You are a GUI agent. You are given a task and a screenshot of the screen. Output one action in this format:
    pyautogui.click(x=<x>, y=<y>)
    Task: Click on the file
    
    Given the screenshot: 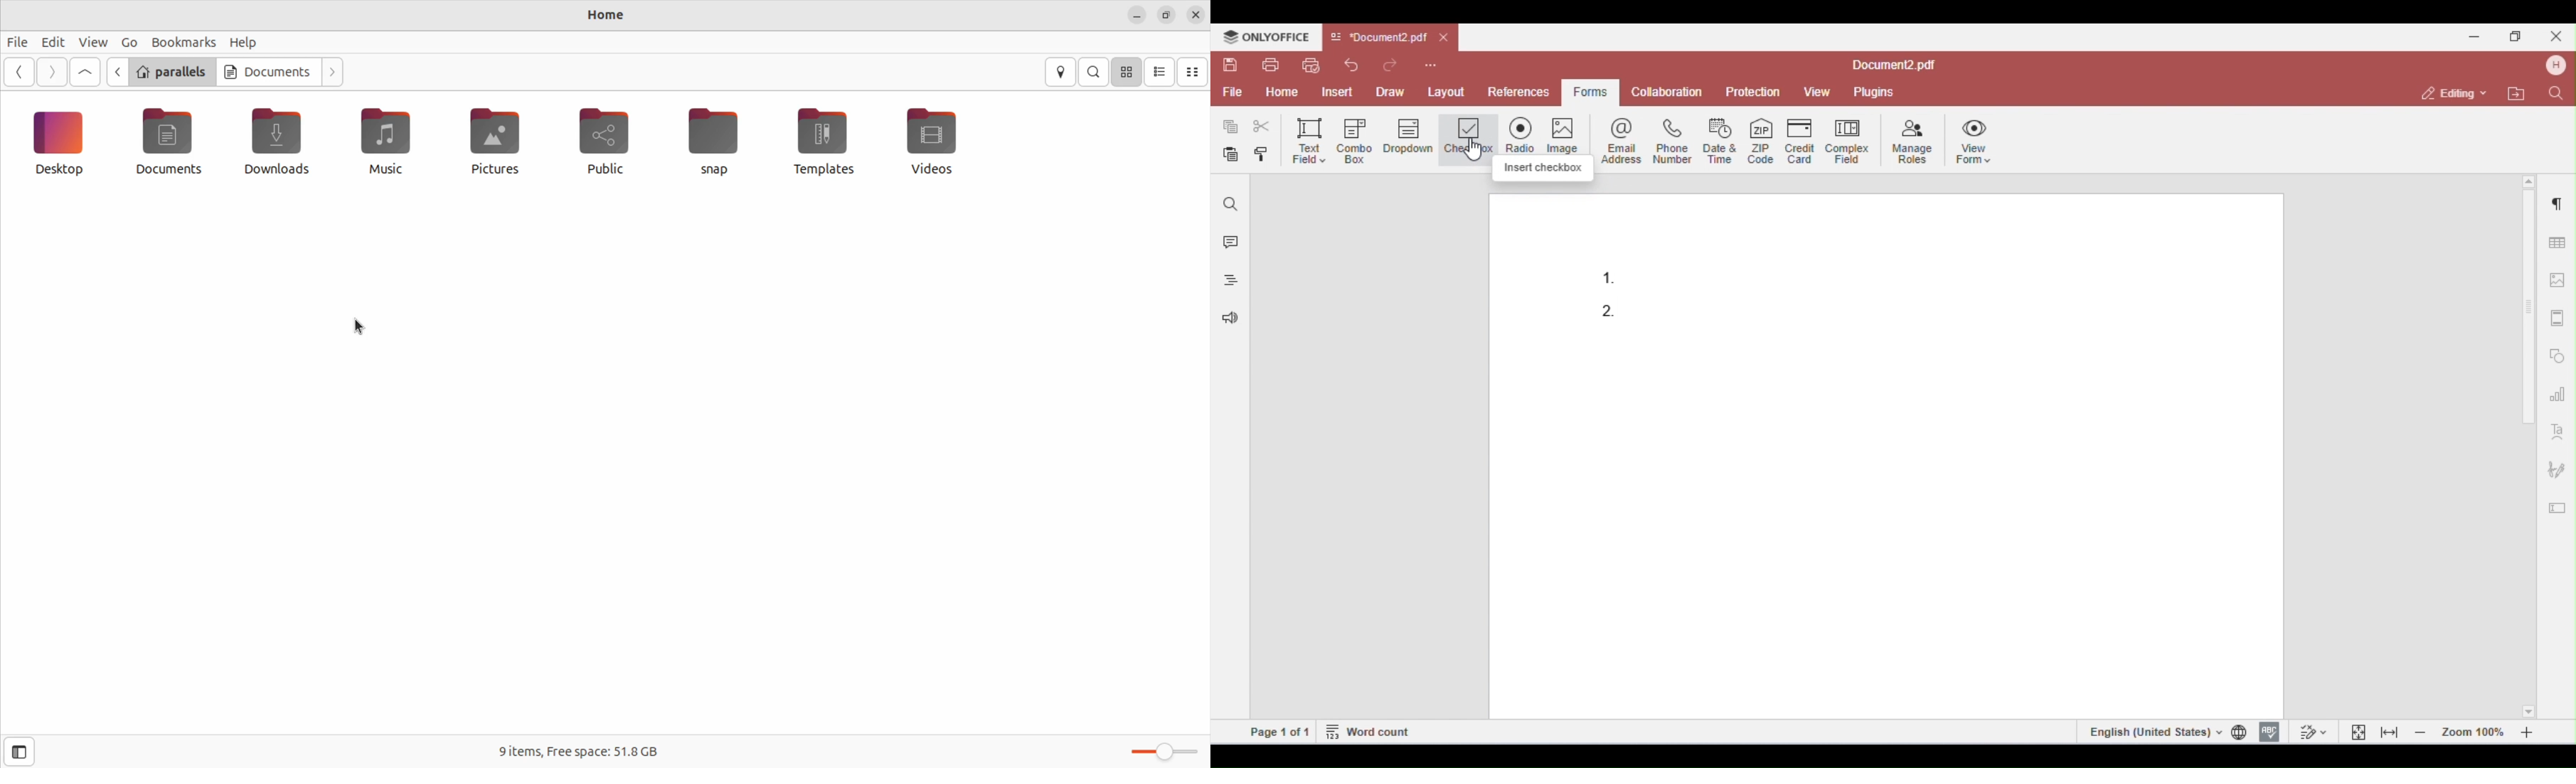 What is the action you would take?
    pyautogui.click(x=19, y=41)
    